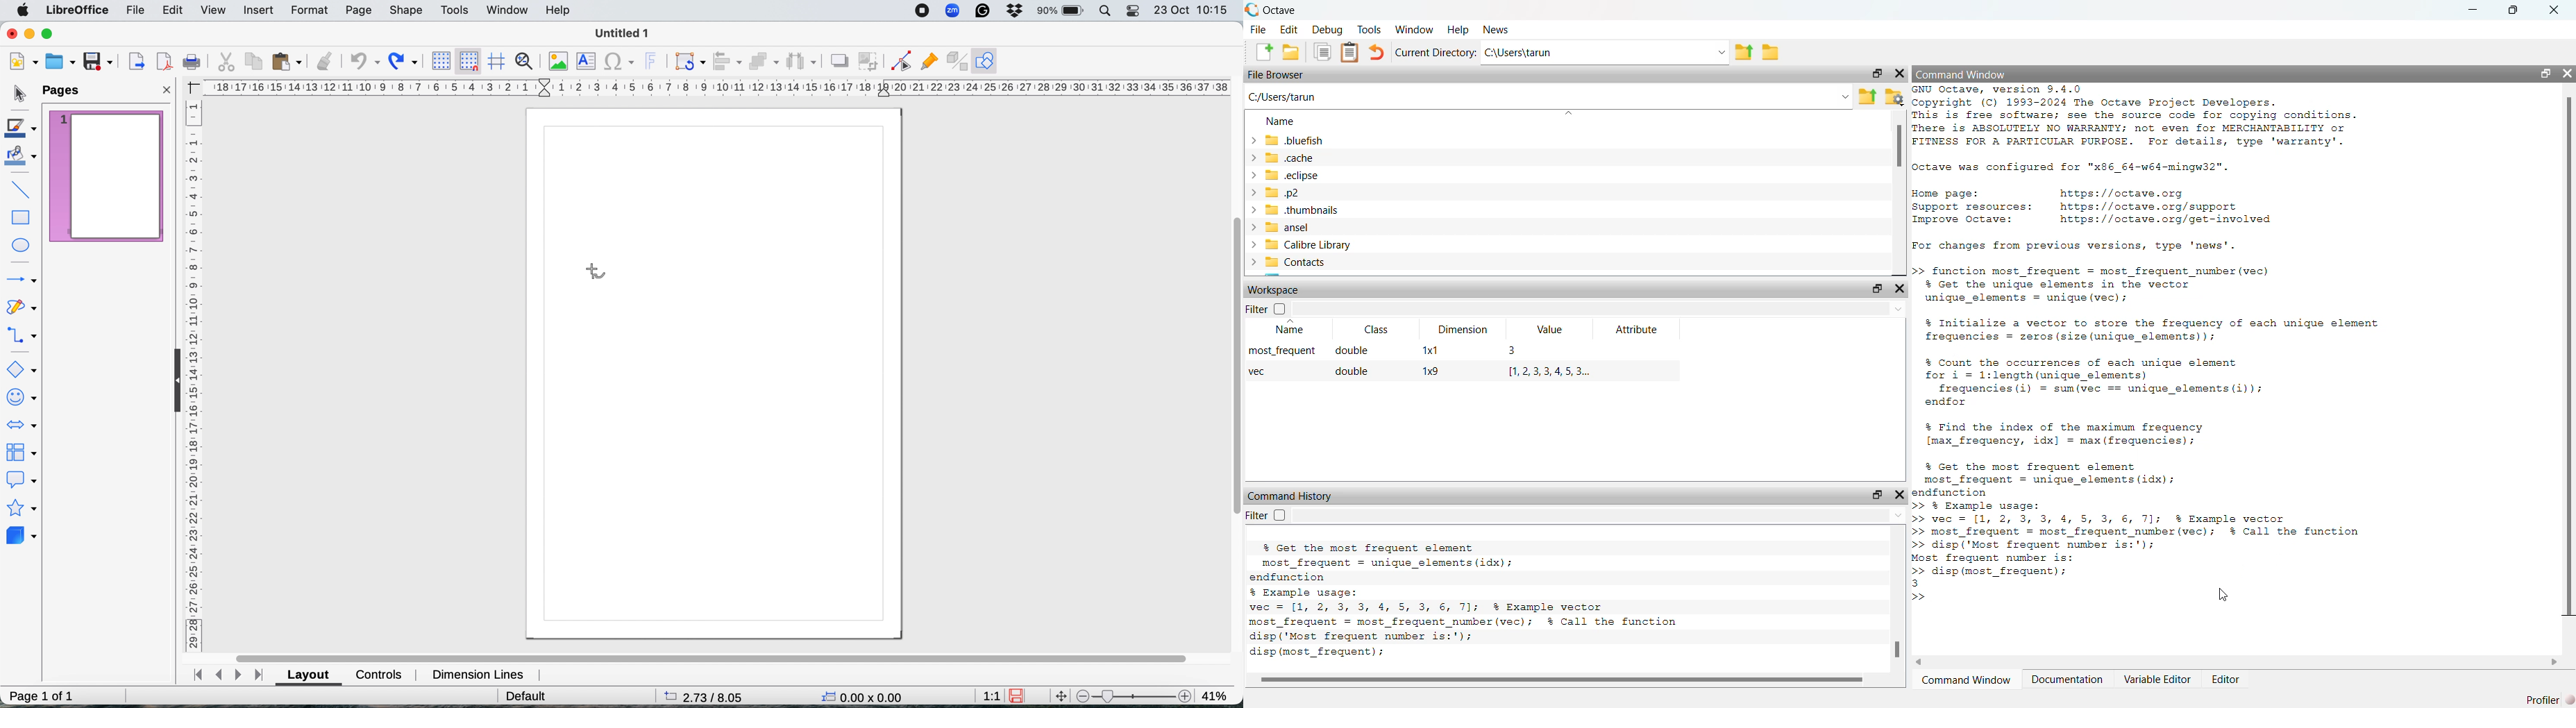  I want to click on insert fontwork text, so click(654, 62).